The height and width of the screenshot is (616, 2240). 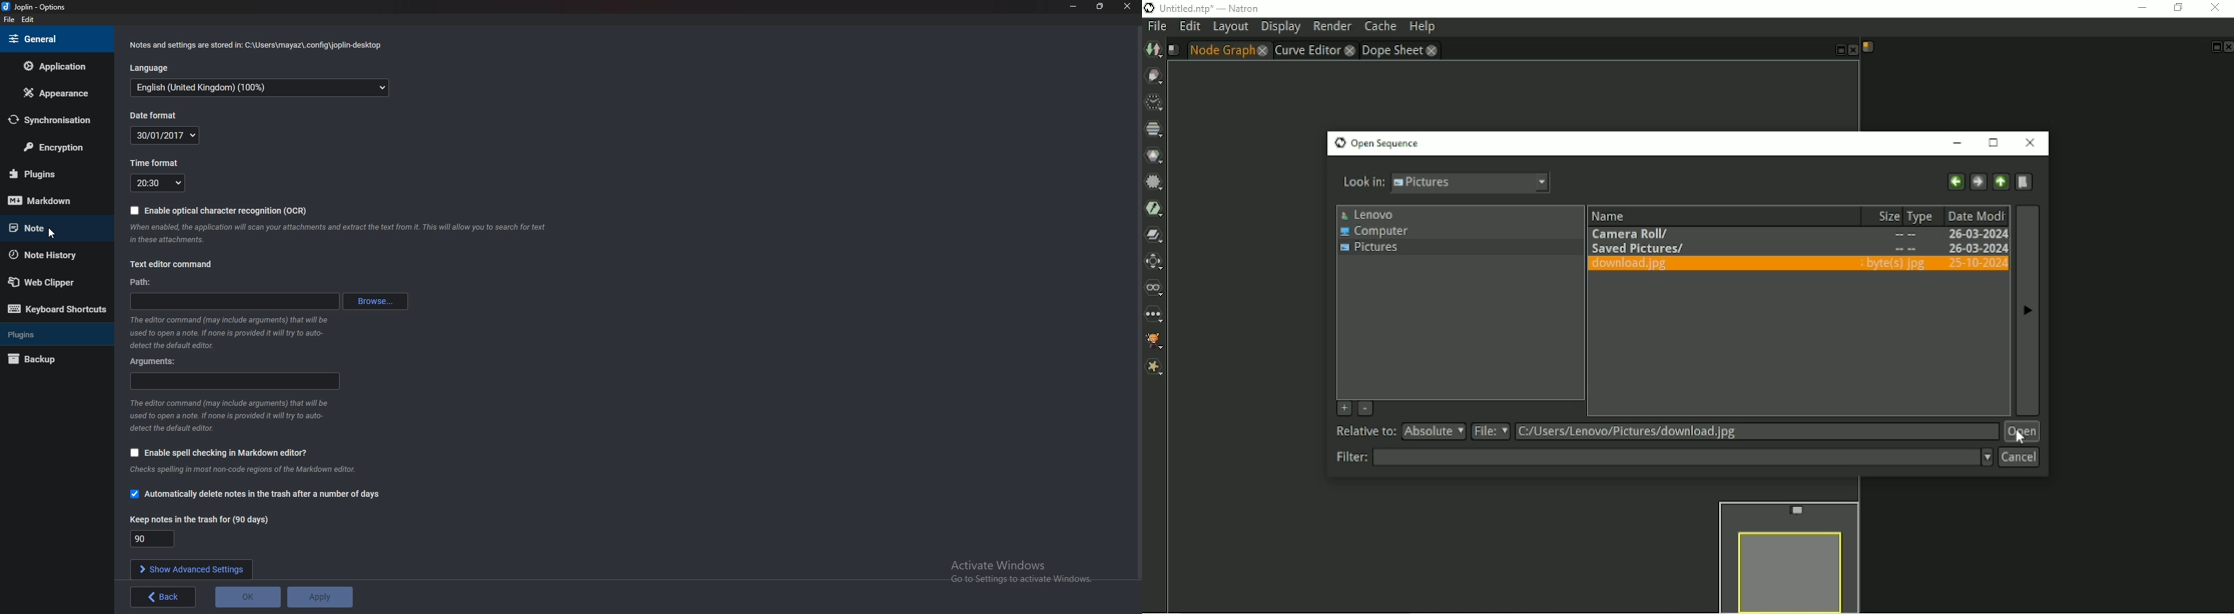 I want to click on minimize, so click(x=1072, y=7).